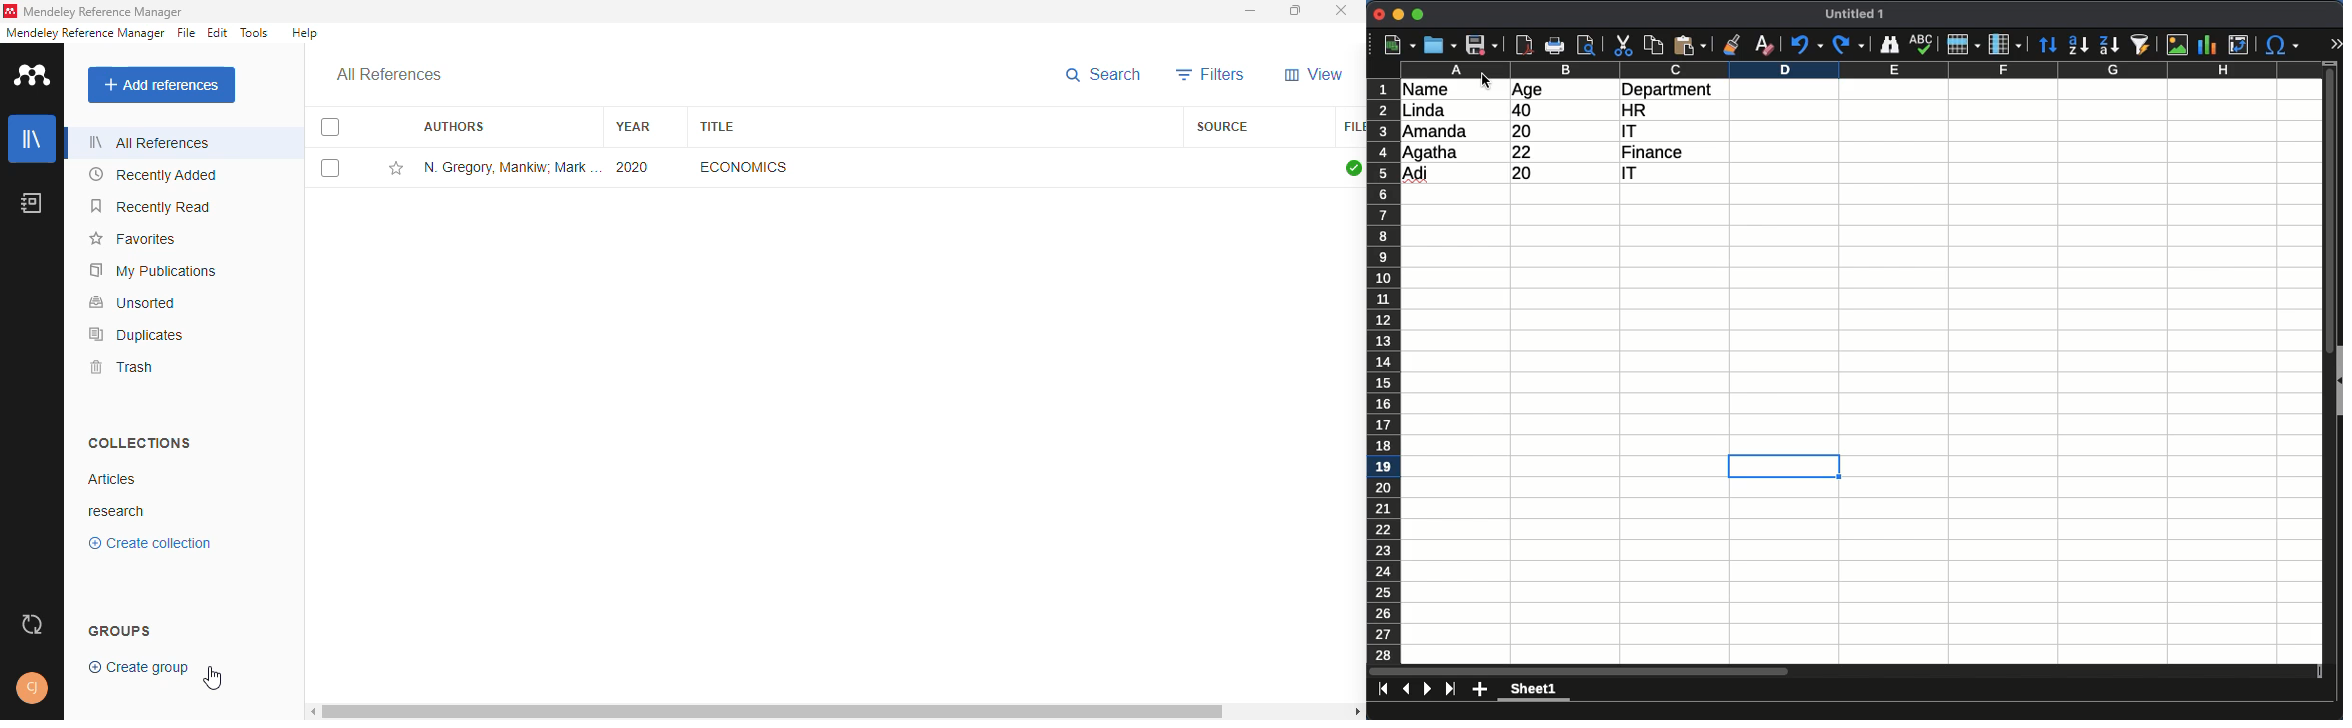 This screenshot has width=2352, height=728. What do you see at coordinates (1379, 15) in the screenshot?
I see `close` at bounding box center [1379, 15].